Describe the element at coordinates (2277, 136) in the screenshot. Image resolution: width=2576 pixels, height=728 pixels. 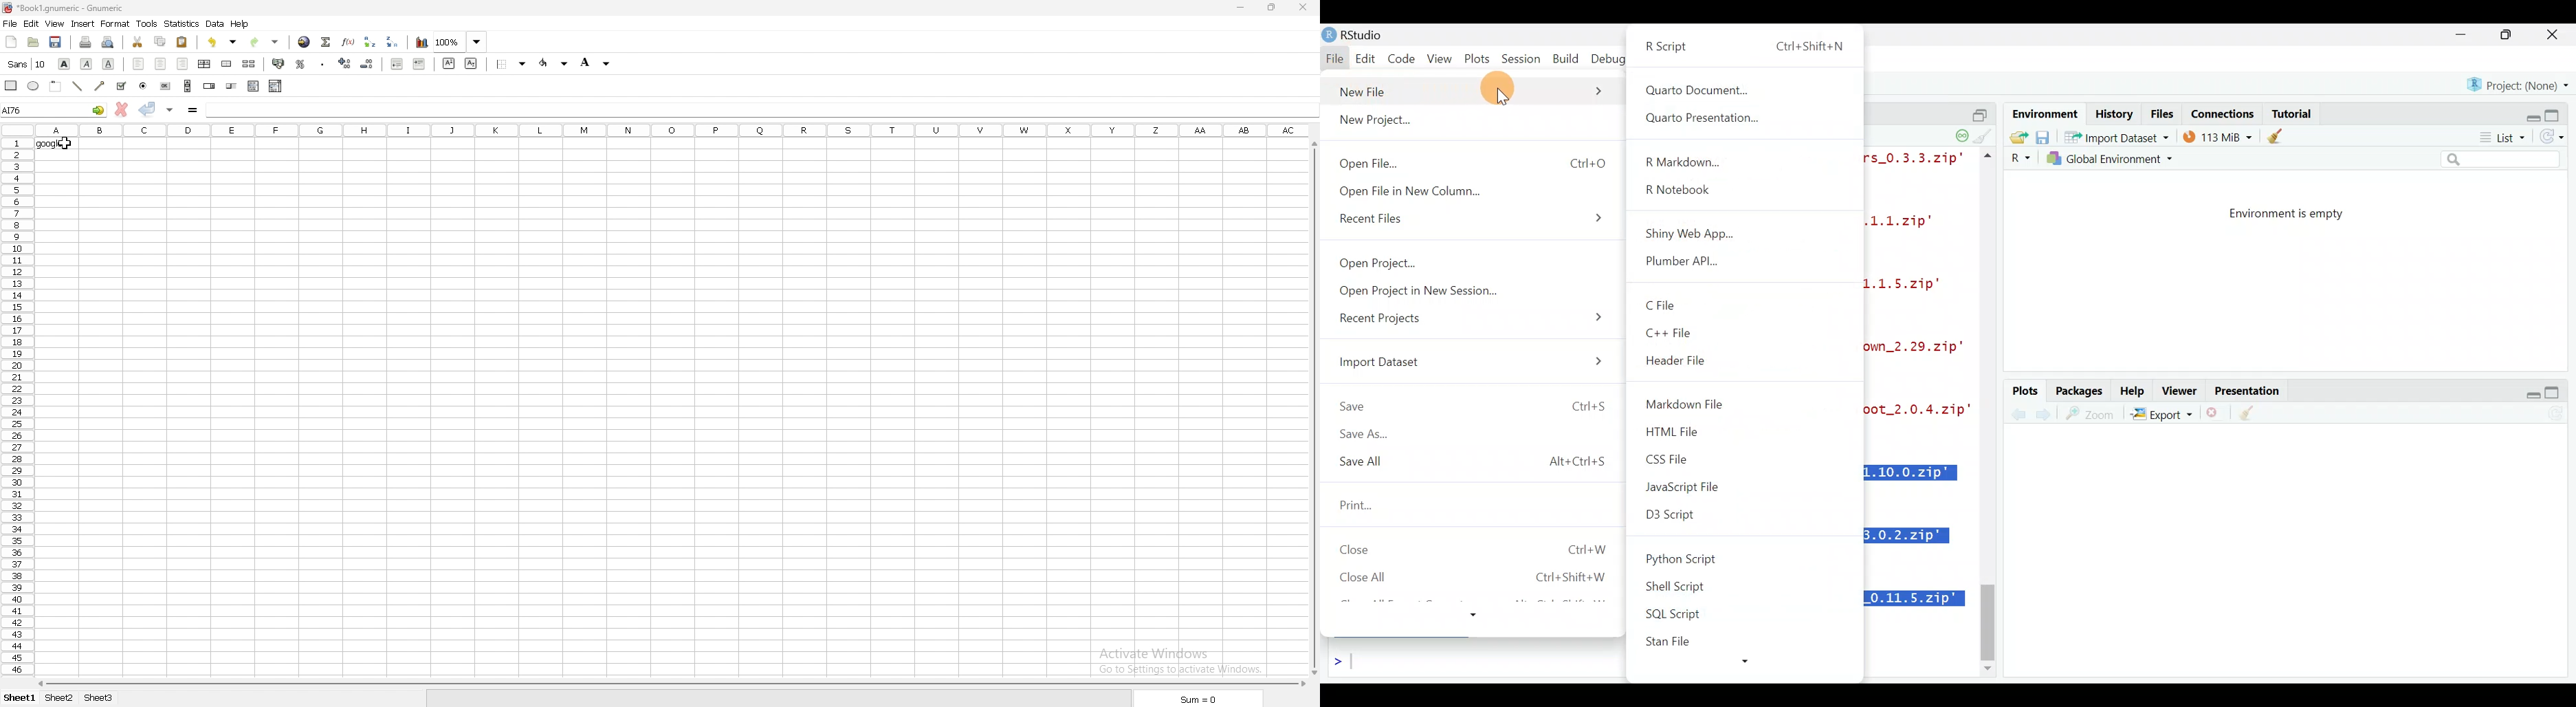
I see `clear objects from the workspace` at that location.